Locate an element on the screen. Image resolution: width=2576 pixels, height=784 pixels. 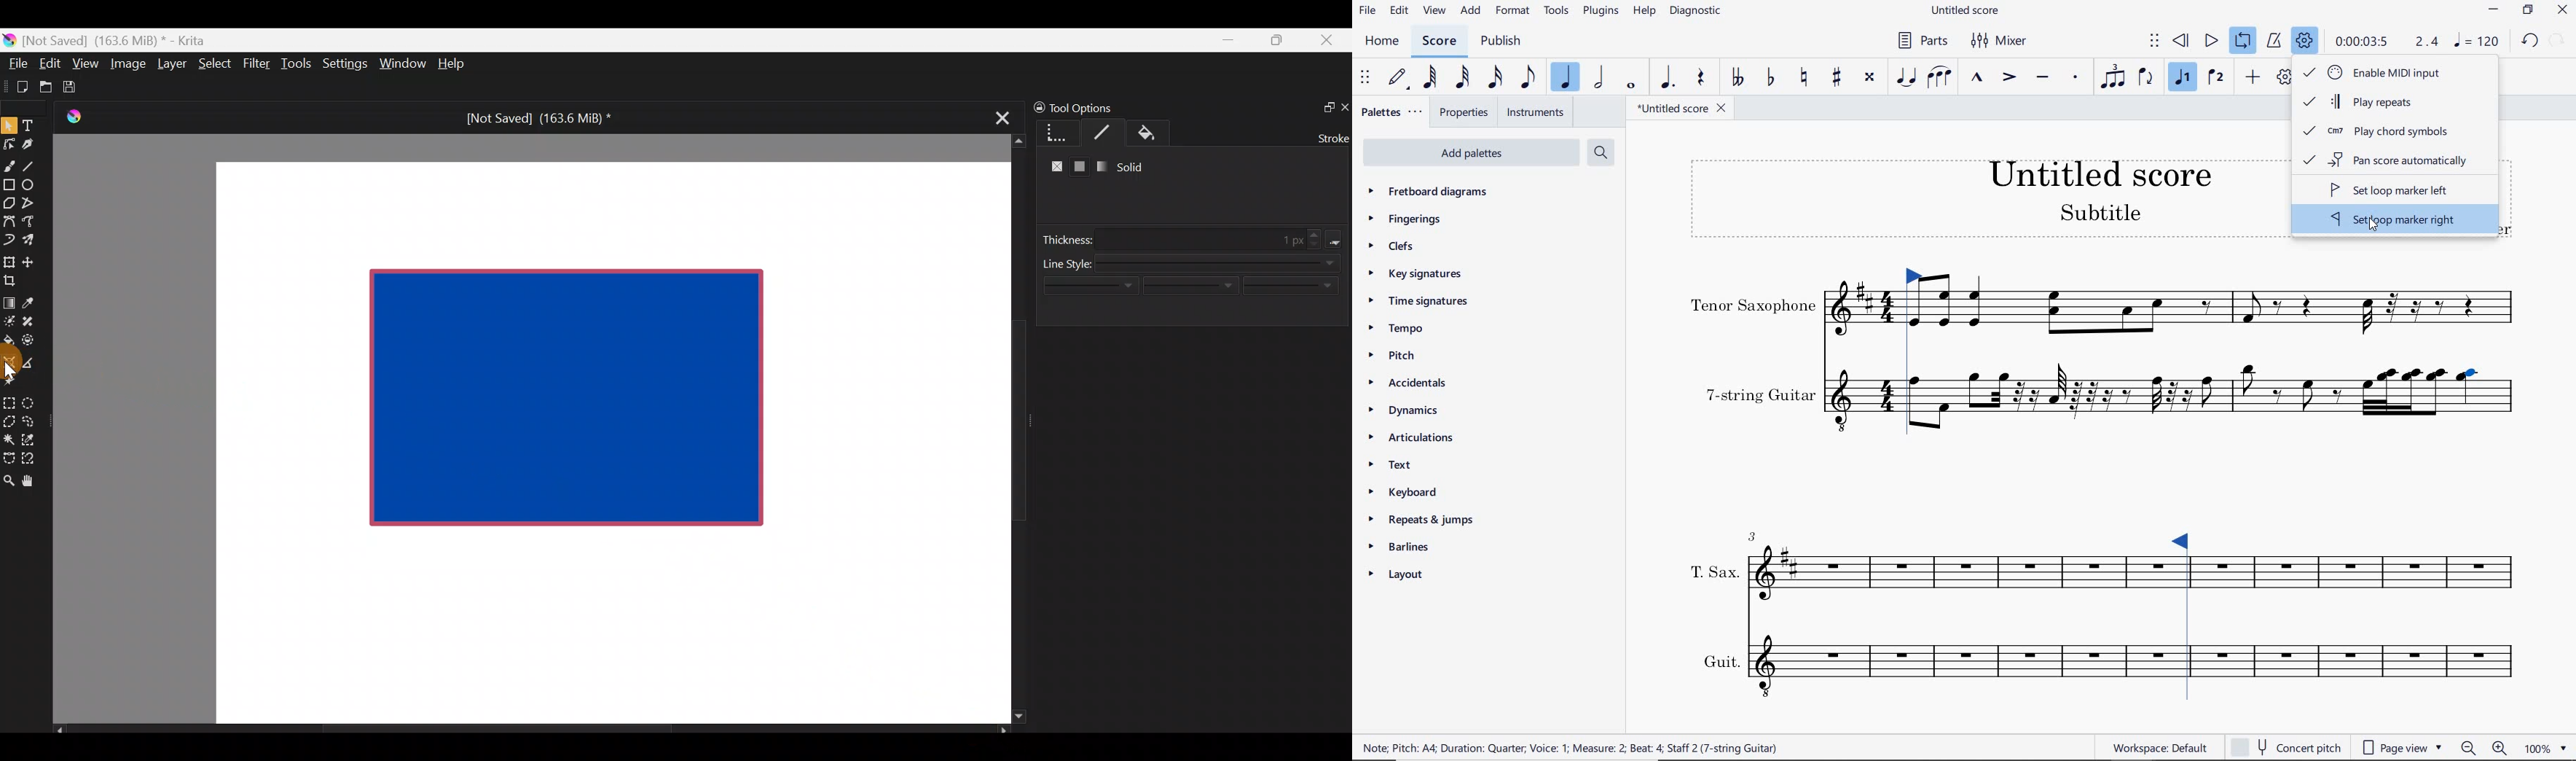
INSTRUMENTS is located at coordinates (1538, 114).